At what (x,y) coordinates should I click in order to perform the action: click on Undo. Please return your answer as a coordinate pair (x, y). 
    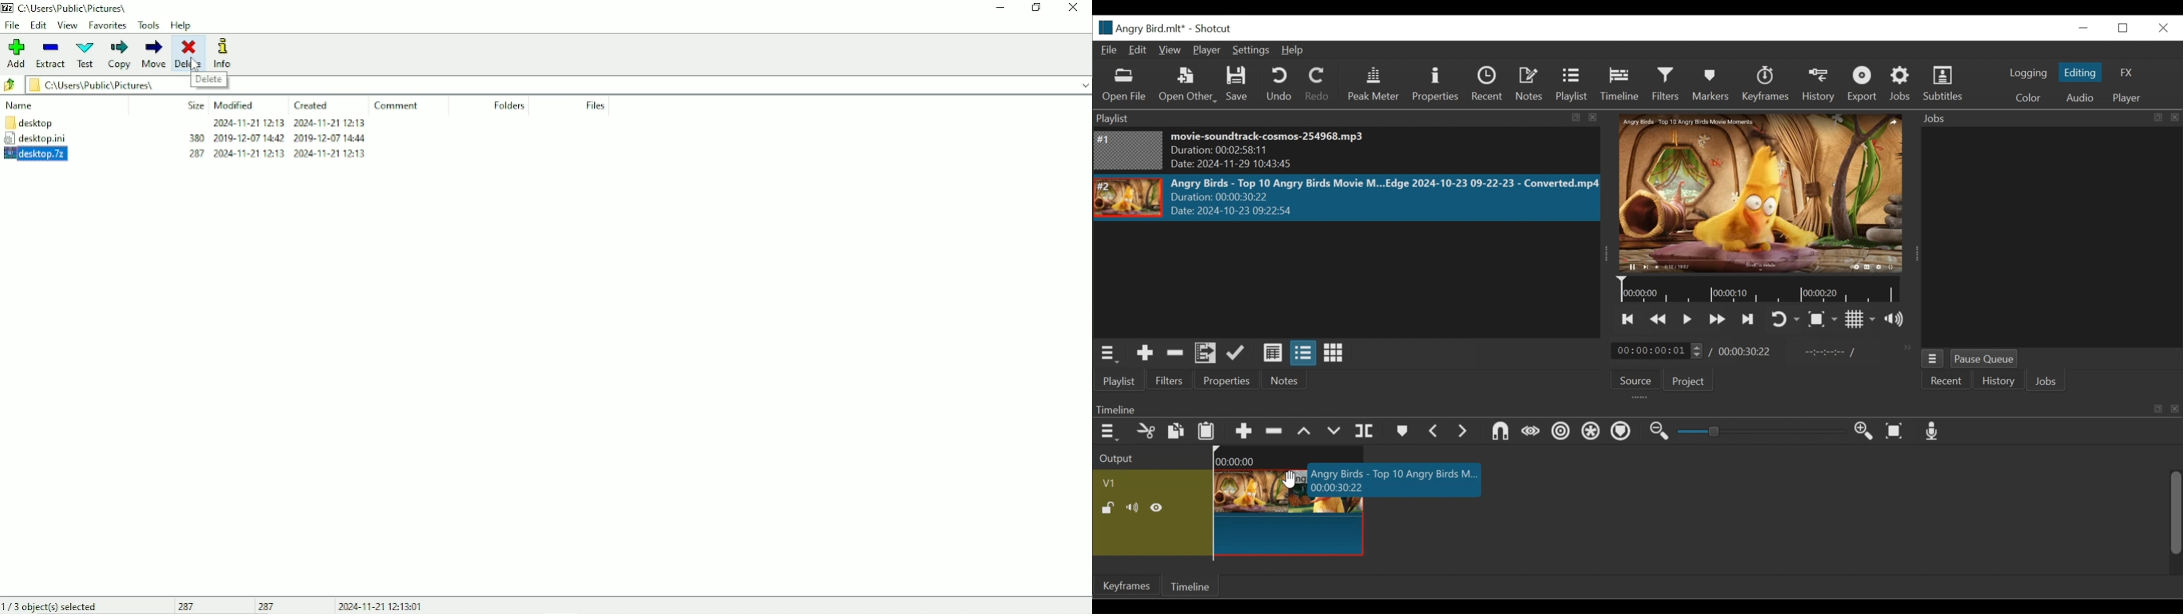
    Looking at the image, I should click on (1280, 84).